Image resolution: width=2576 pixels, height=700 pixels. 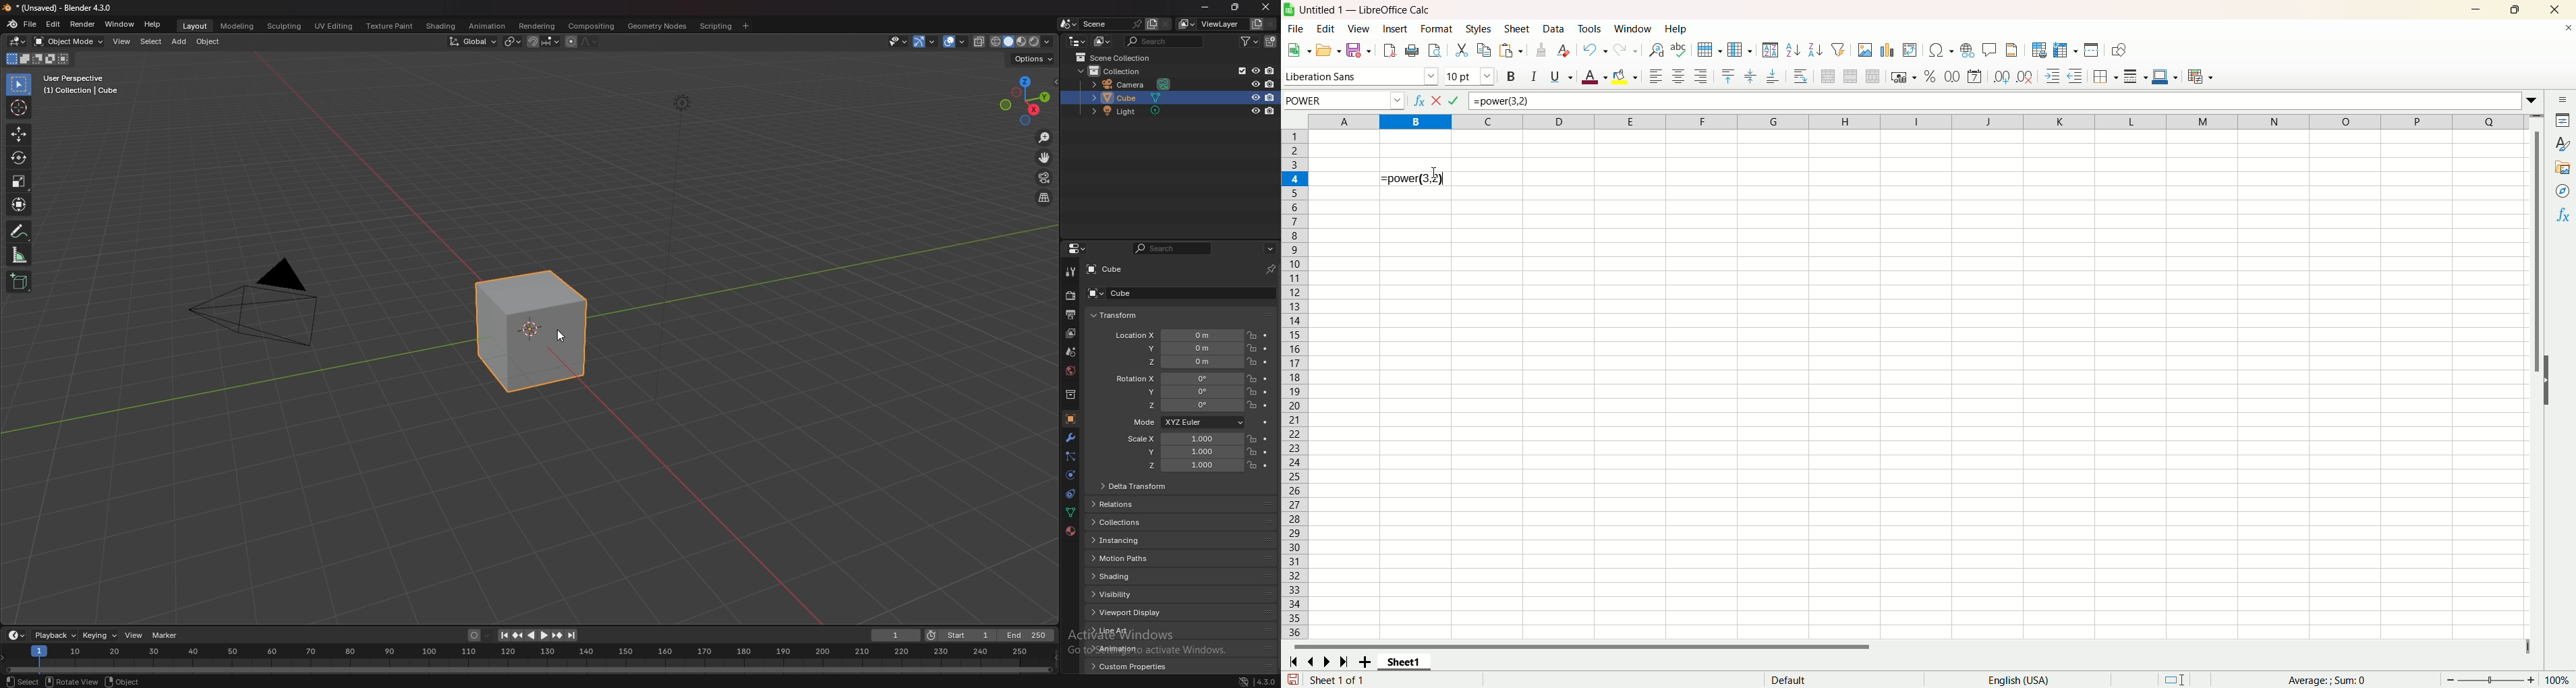 I want to click on center vertically, so click(x=1752, y=75).